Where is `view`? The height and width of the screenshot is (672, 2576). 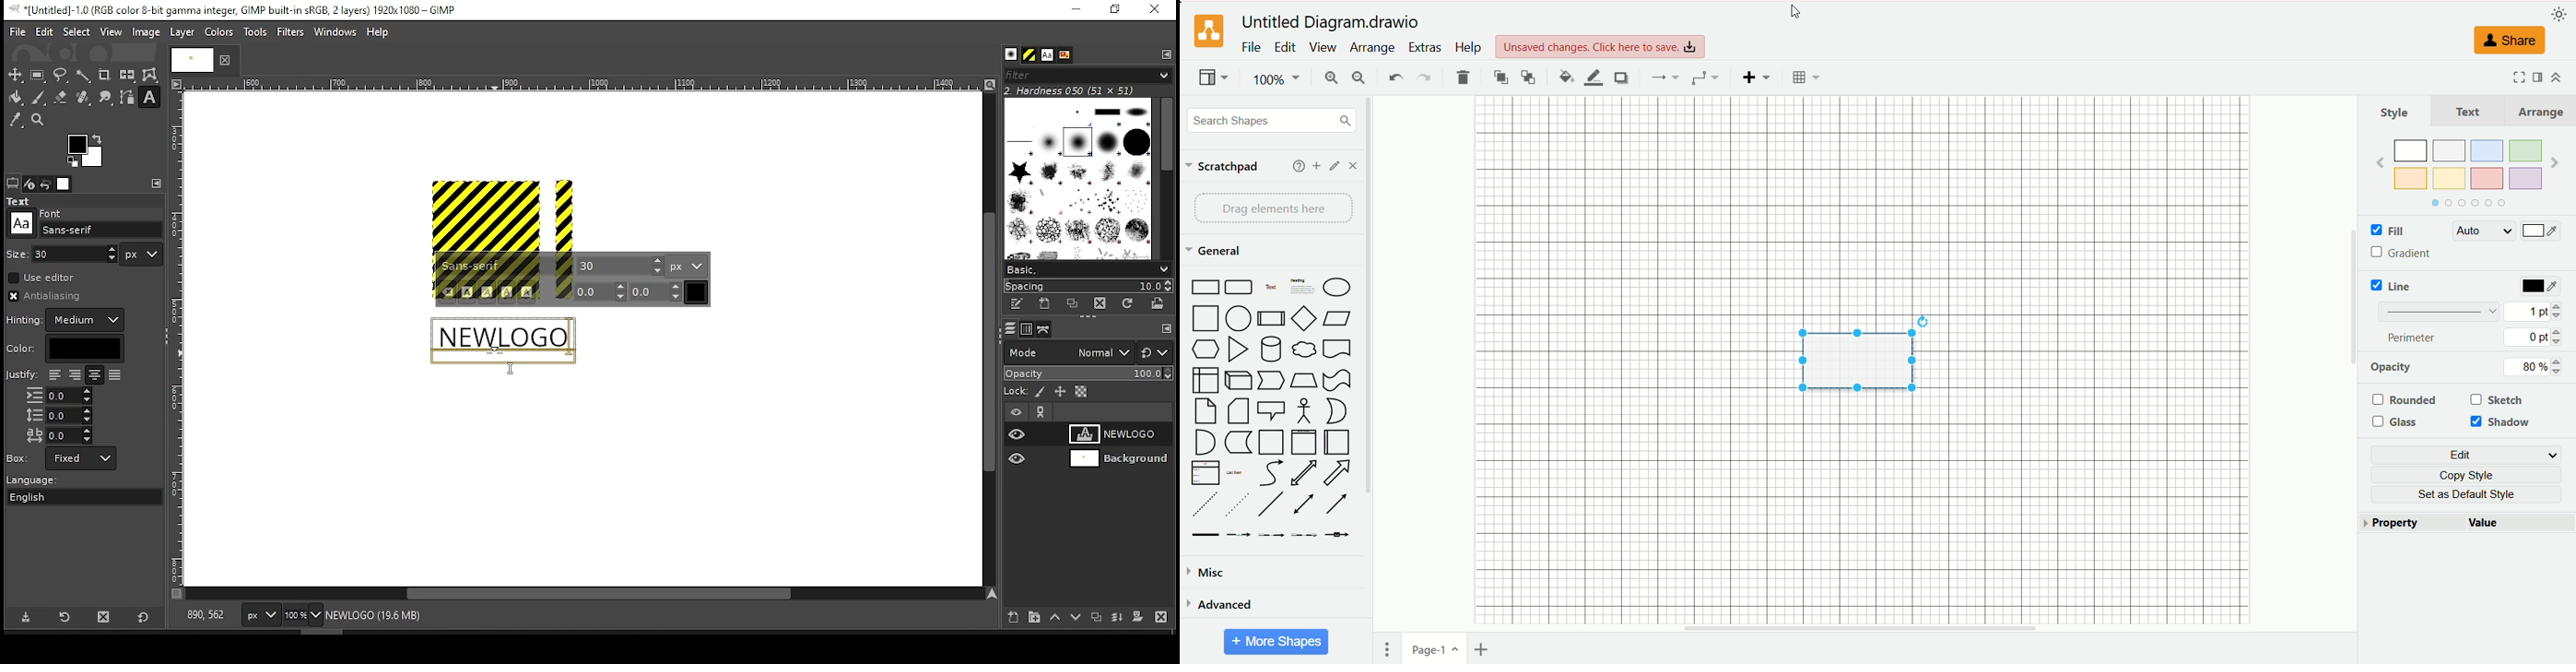
view is located at coordinates (1322, 47).